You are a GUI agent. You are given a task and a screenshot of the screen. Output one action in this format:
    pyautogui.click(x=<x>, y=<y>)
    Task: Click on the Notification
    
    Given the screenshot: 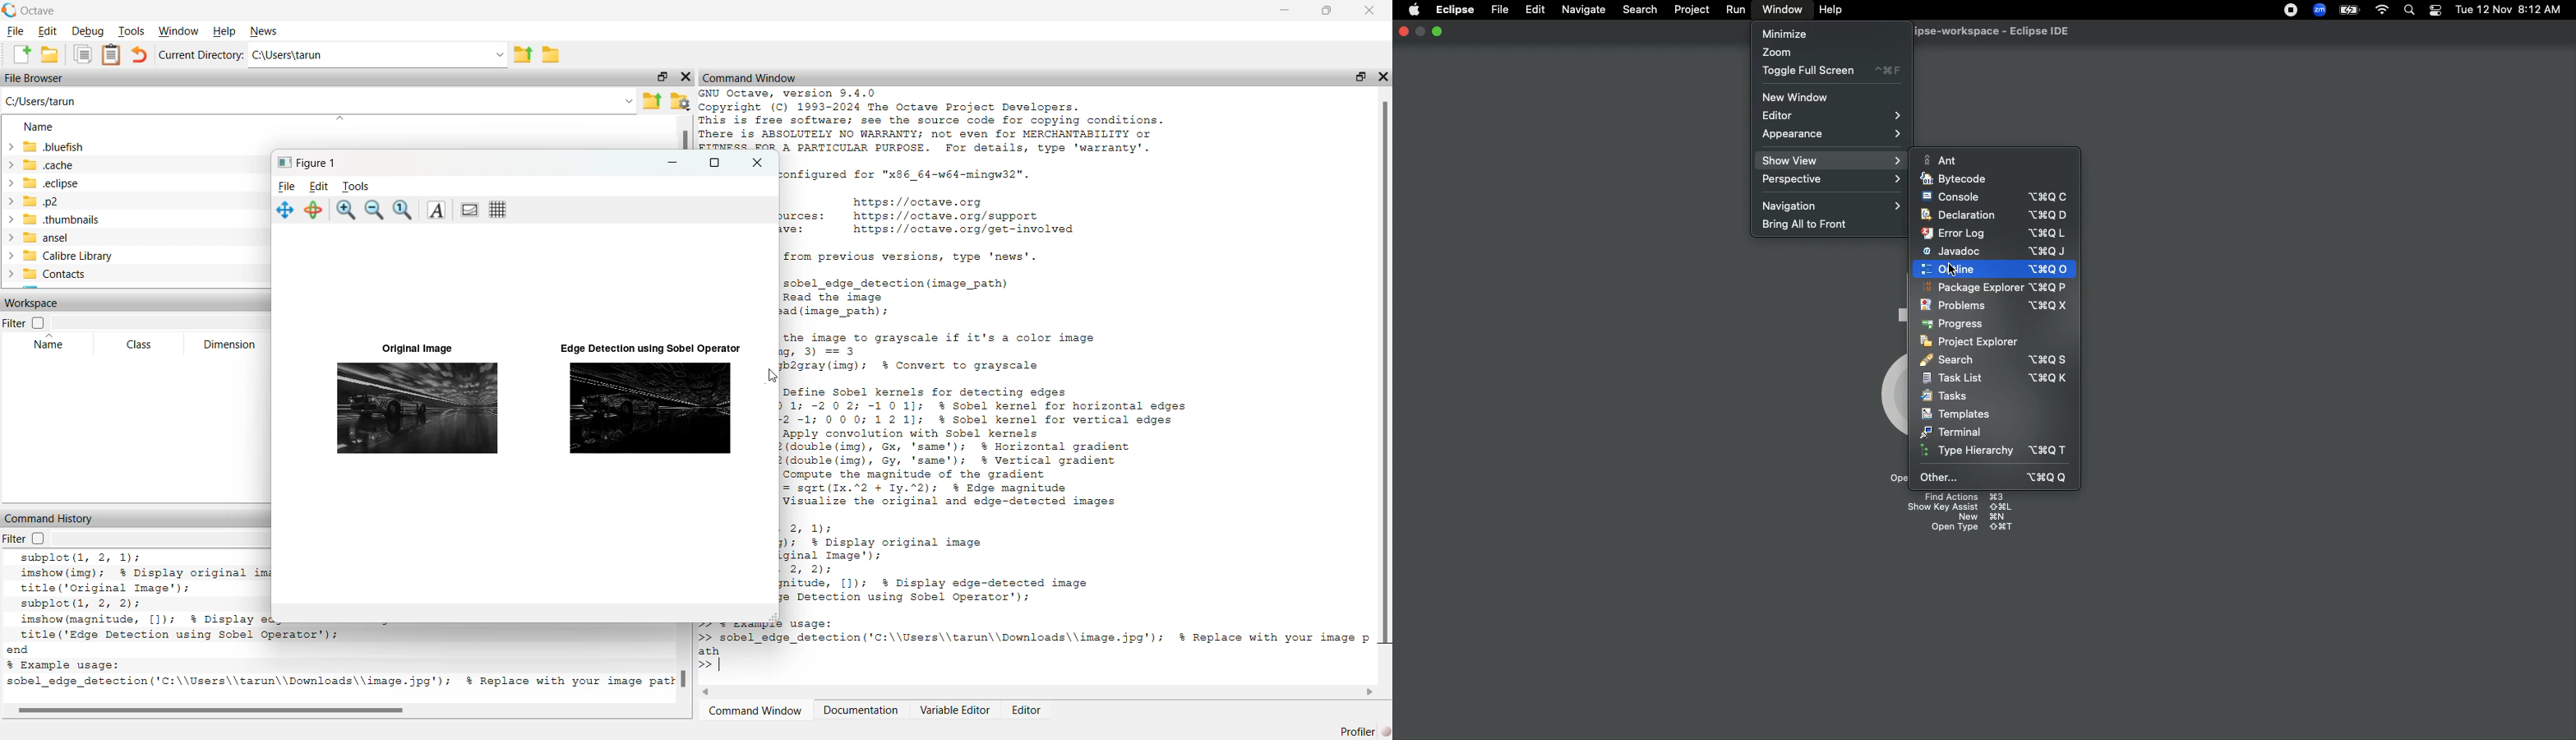 What is the action you would take?
    pyautogui.click(x=2435, y=11)
    